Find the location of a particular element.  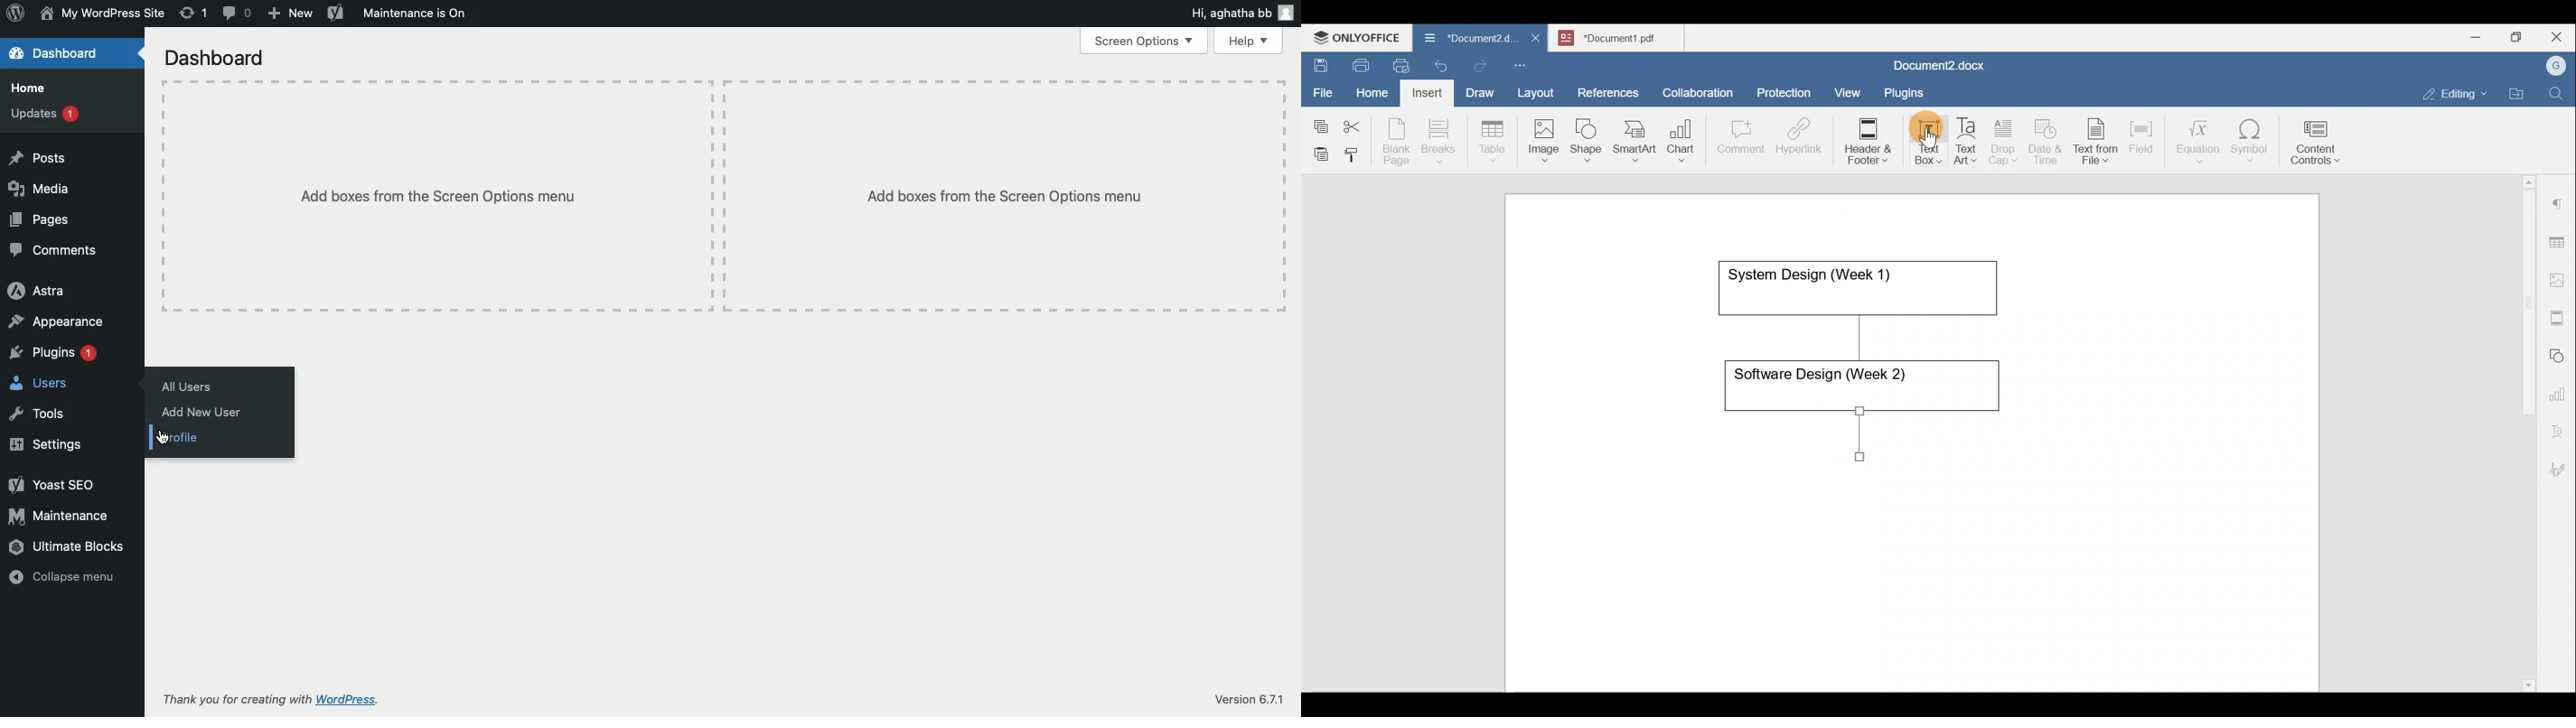

Maximize is located at coordinates (2520, 37).